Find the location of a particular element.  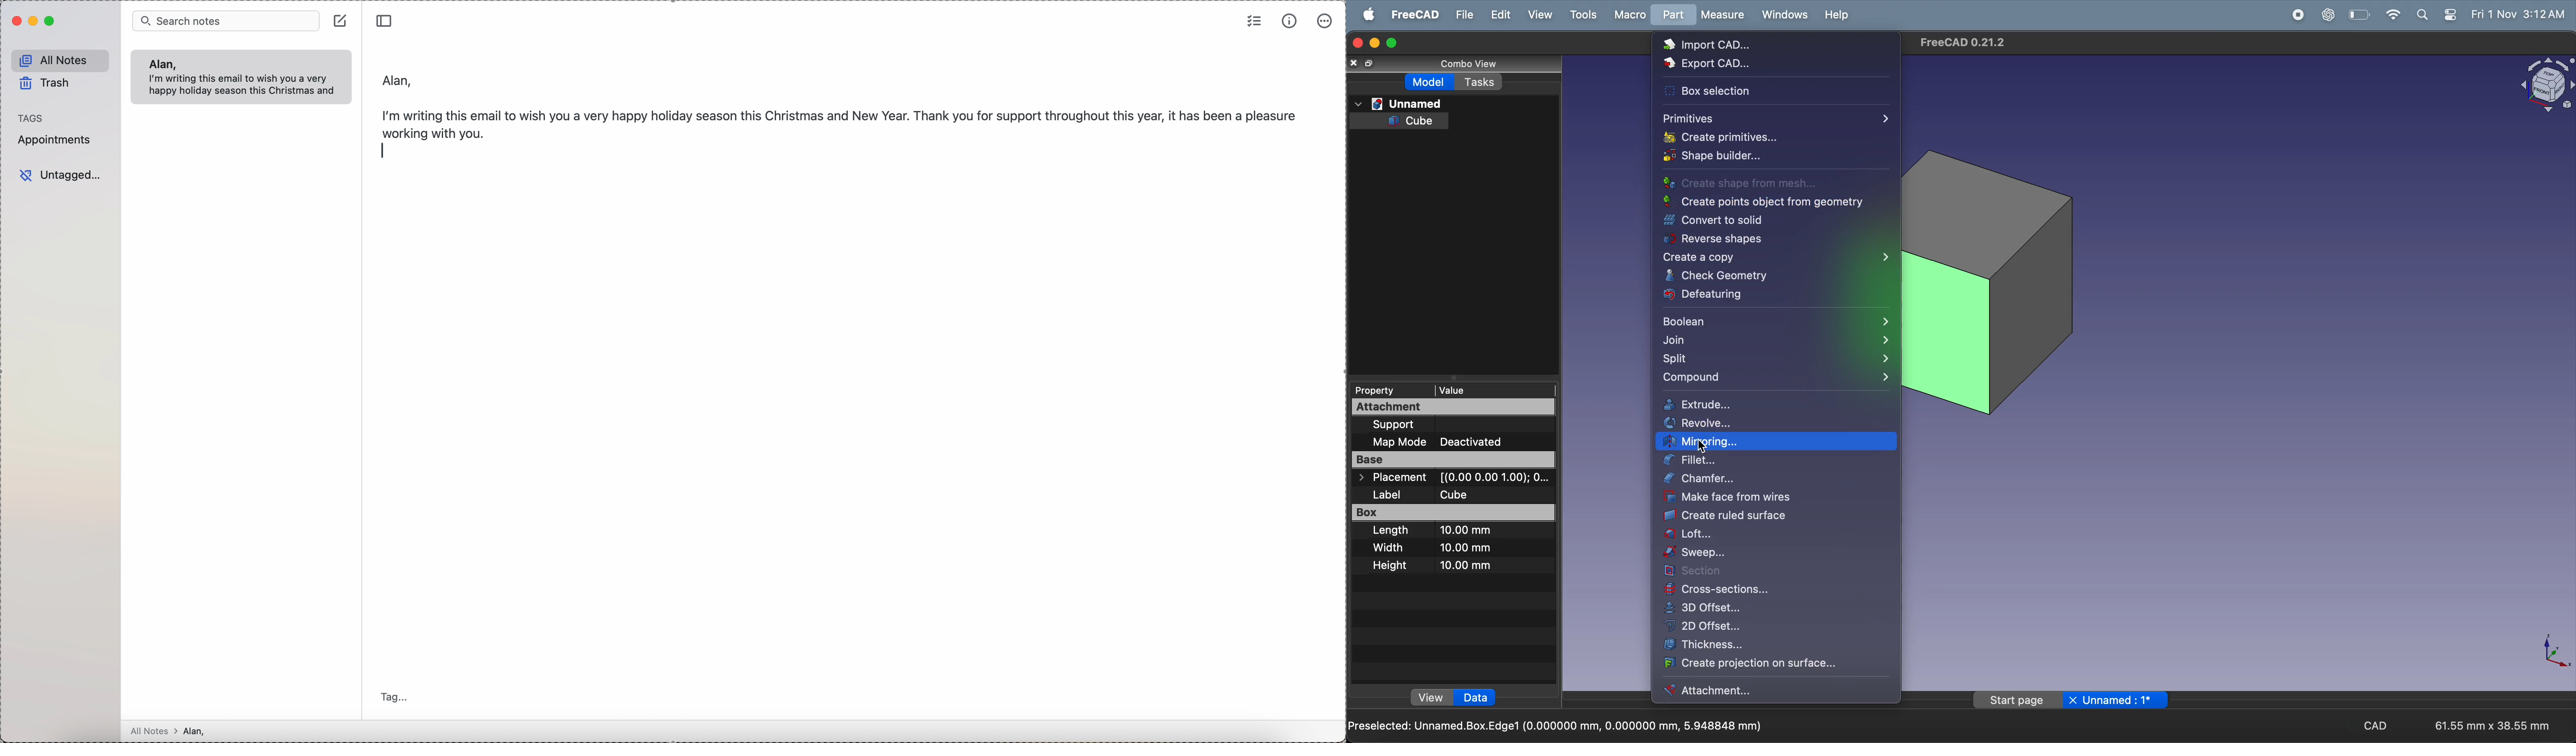

untagged is located at coordinates (60, 176).